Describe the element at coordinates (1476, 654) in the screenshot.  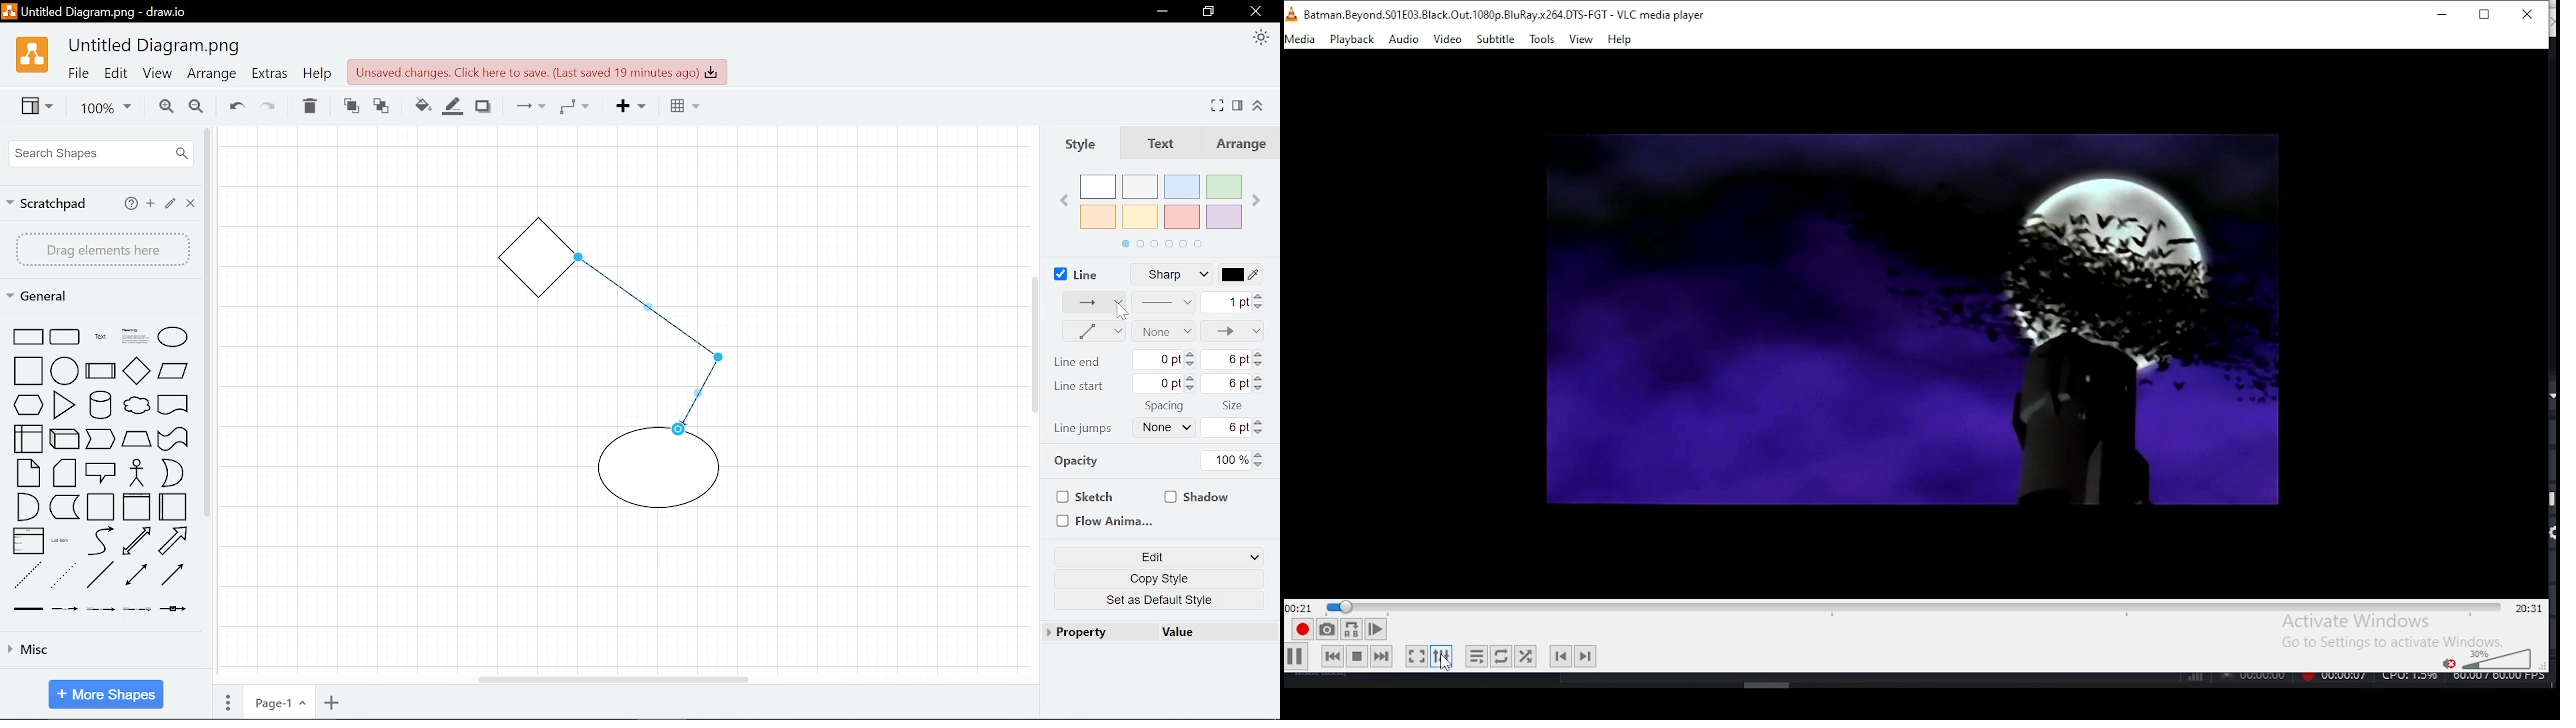
I see `toggle playlist` at that location.